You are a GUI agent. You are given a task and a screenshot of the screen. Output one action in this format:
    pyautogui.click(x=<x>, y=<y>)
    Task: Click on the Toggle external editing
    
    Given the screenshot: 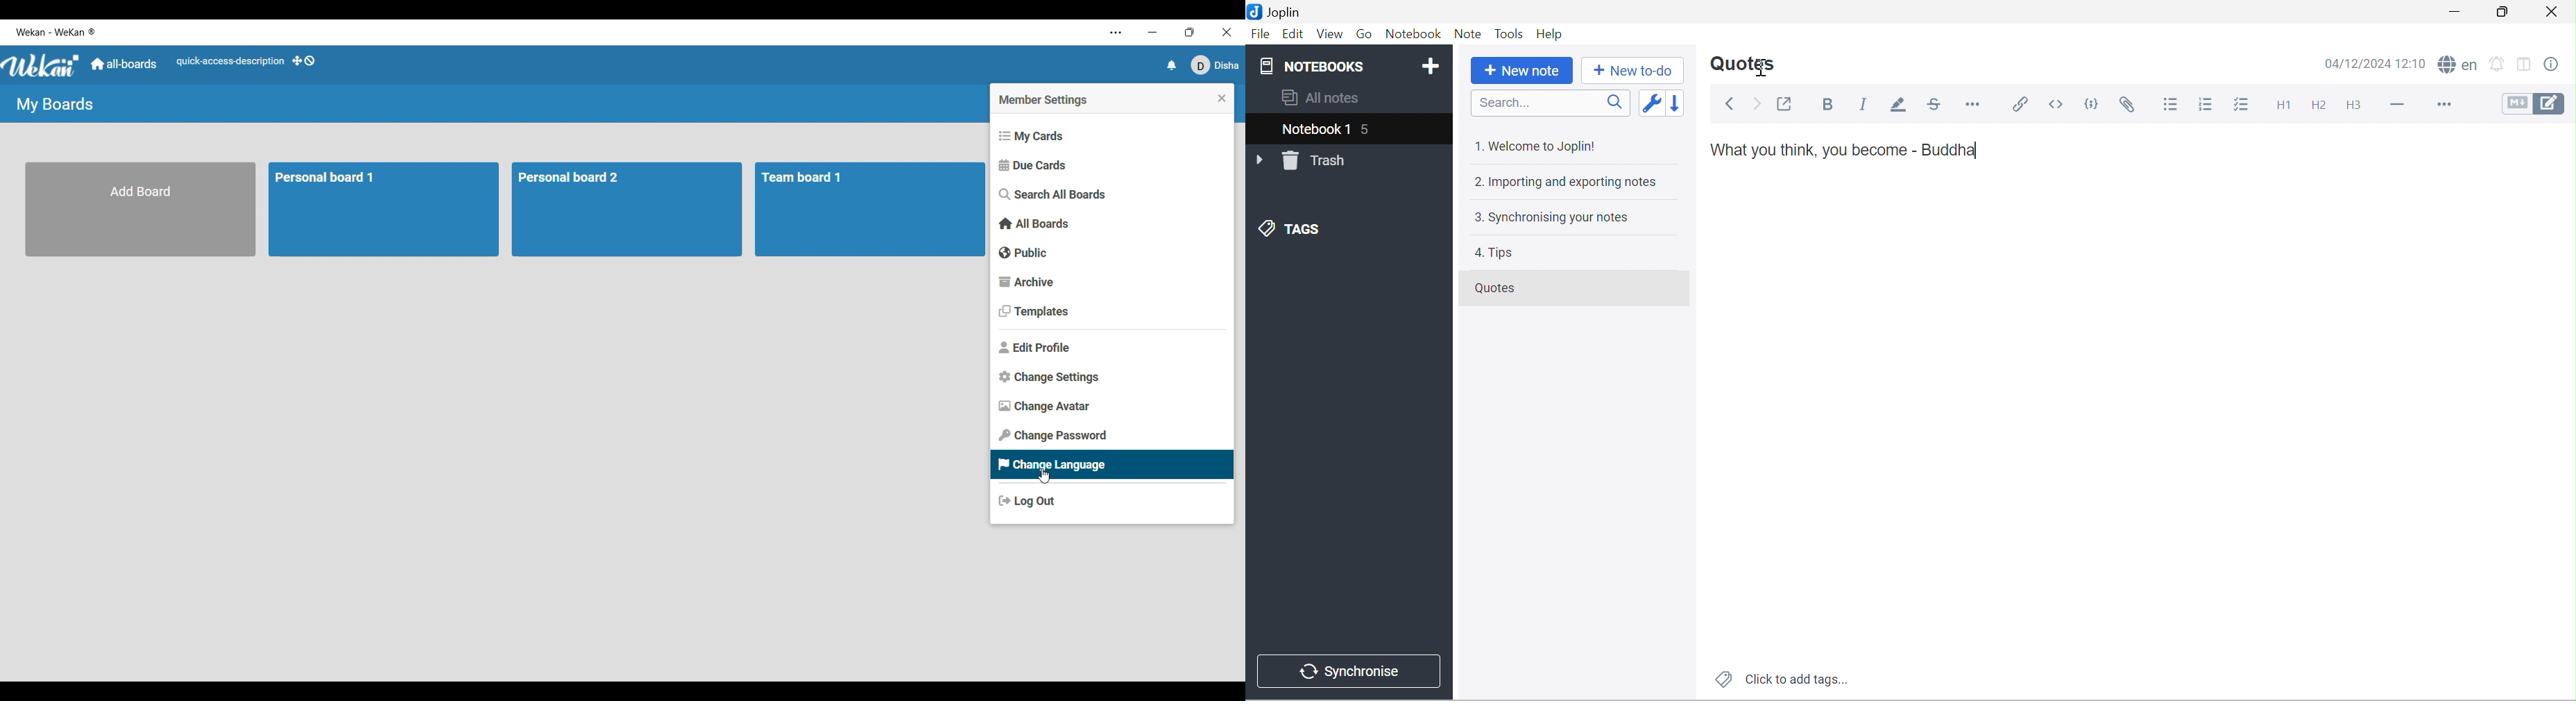 What is the action you would take?
    pyautogui.click(x=1786, y=103)
    